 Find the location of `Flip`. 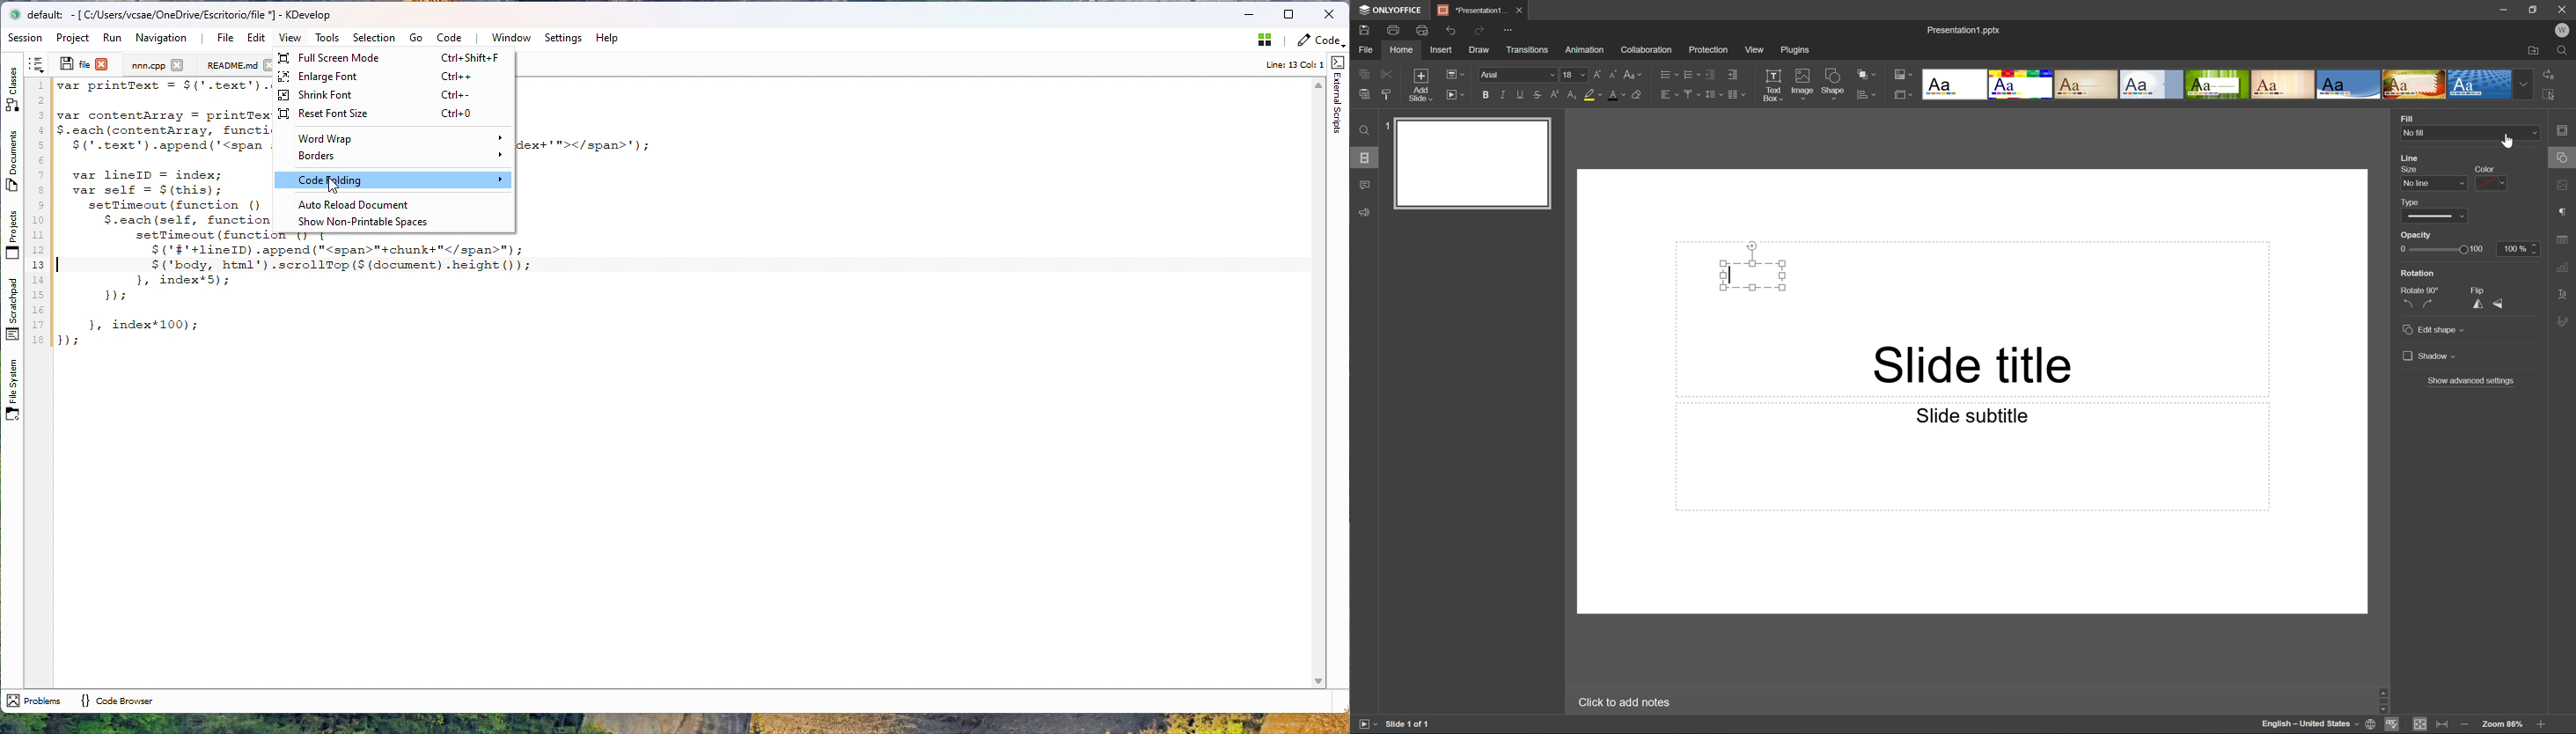

Flip is located at coordinates (2476, 289).